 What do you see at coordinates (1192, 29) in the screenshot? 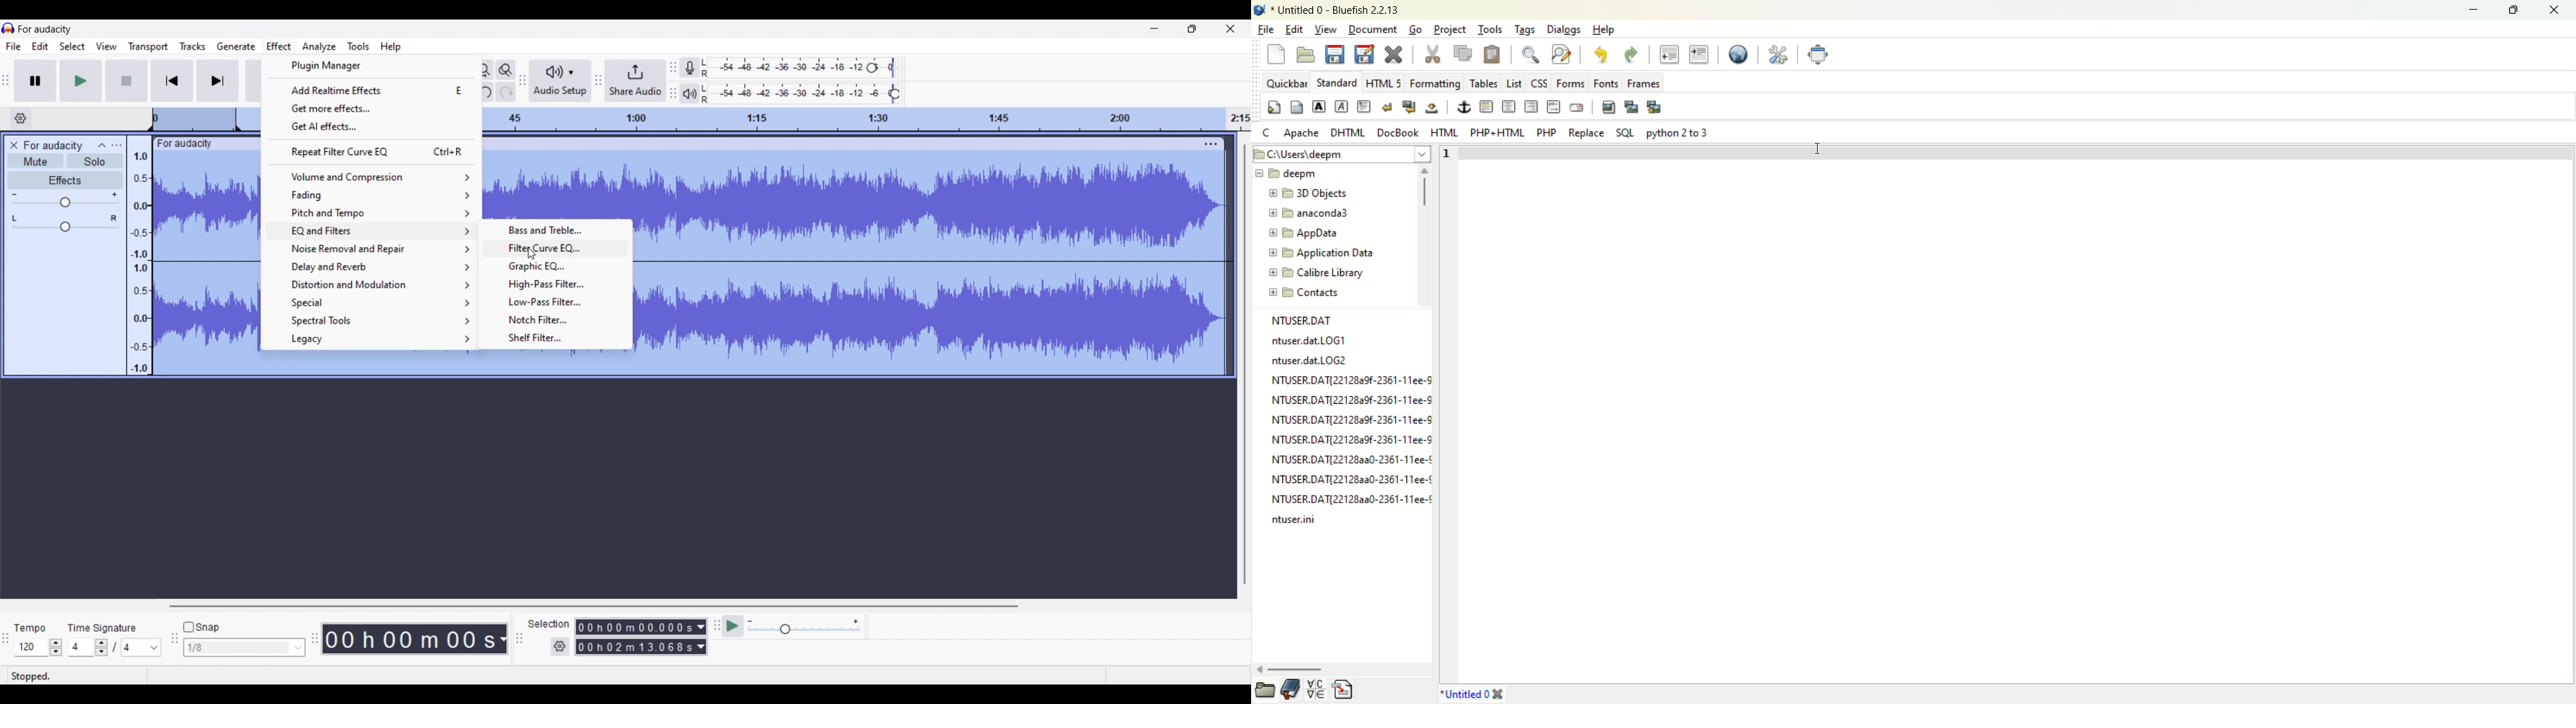
I see `Show interface in a smaller tab` at bounding box center [1192, 29].